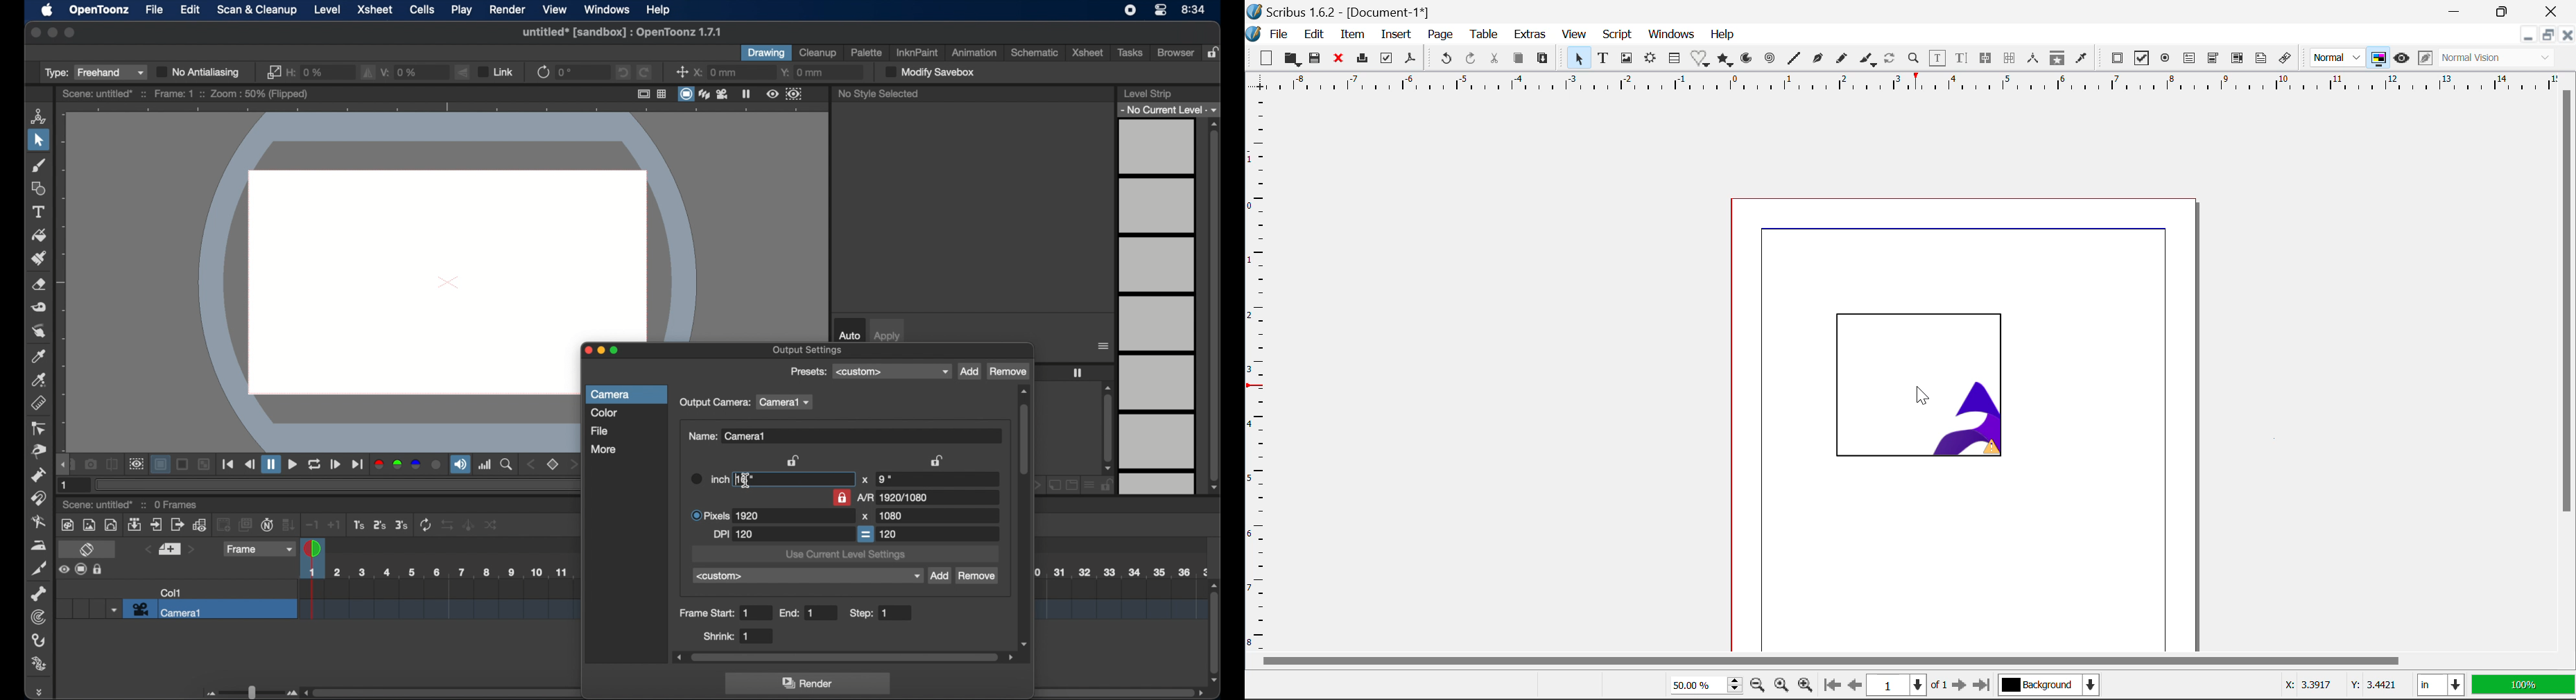 Image resolution: width=2576 pixels, height=700 pixels. I want to click on Open, so click(1292, 60).